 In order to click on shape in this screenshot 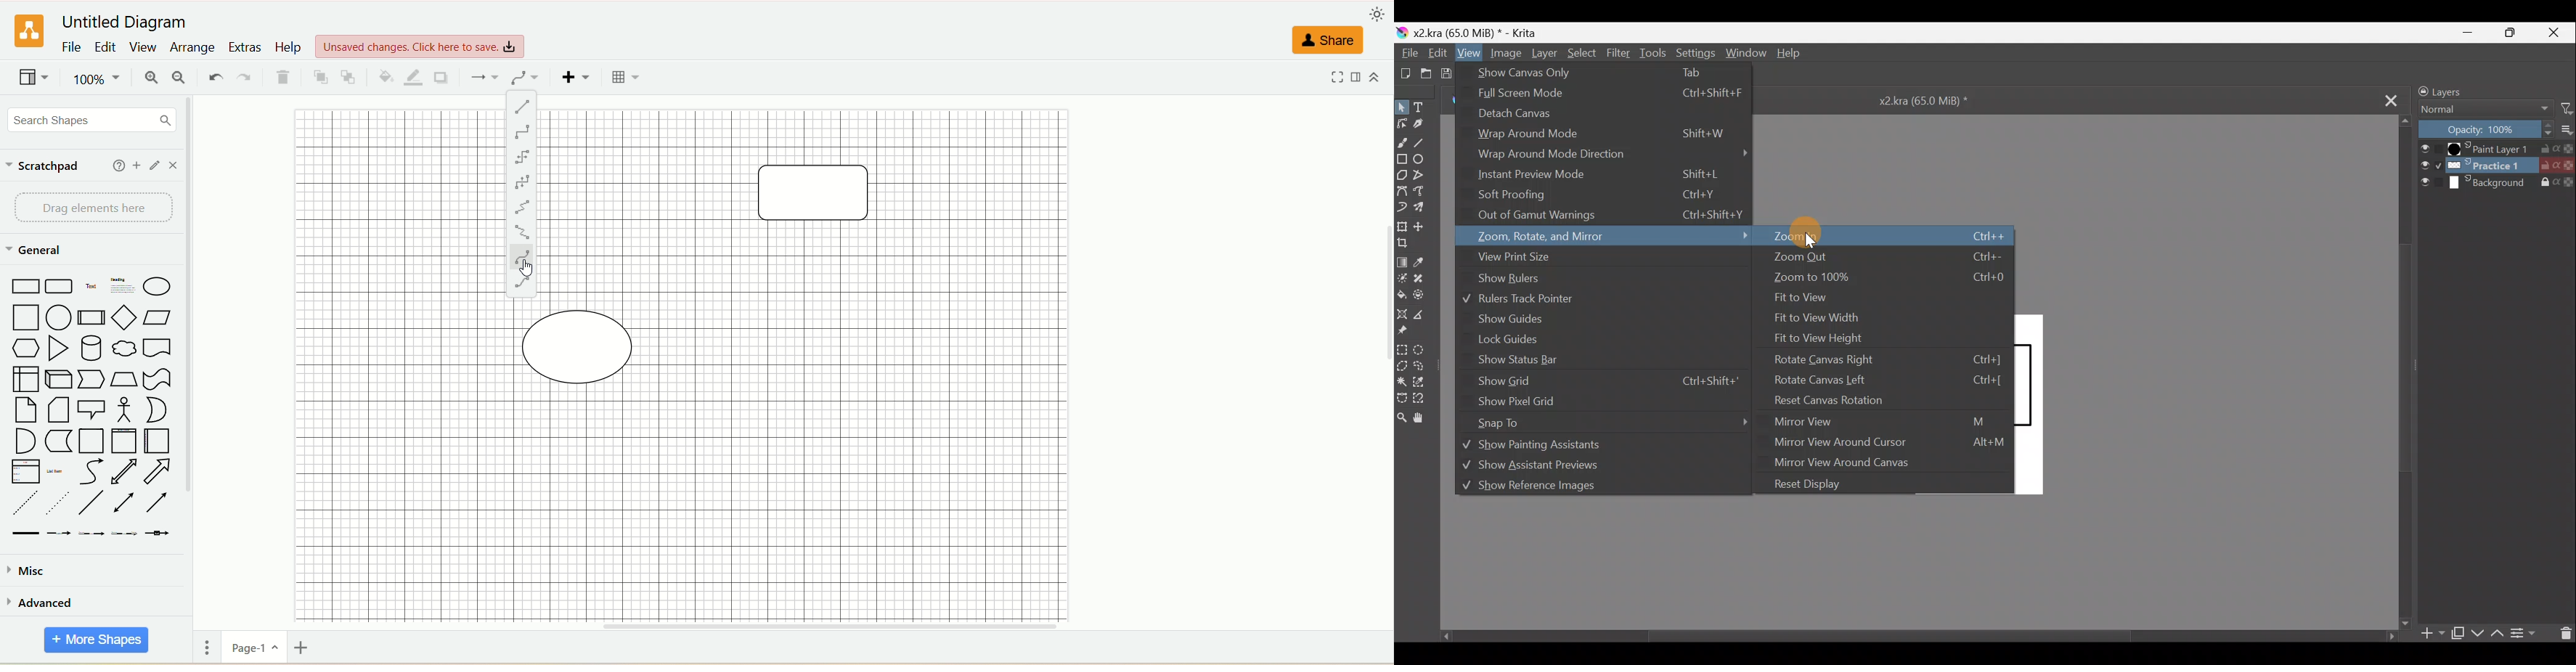, I will do `click(820, 195)`.